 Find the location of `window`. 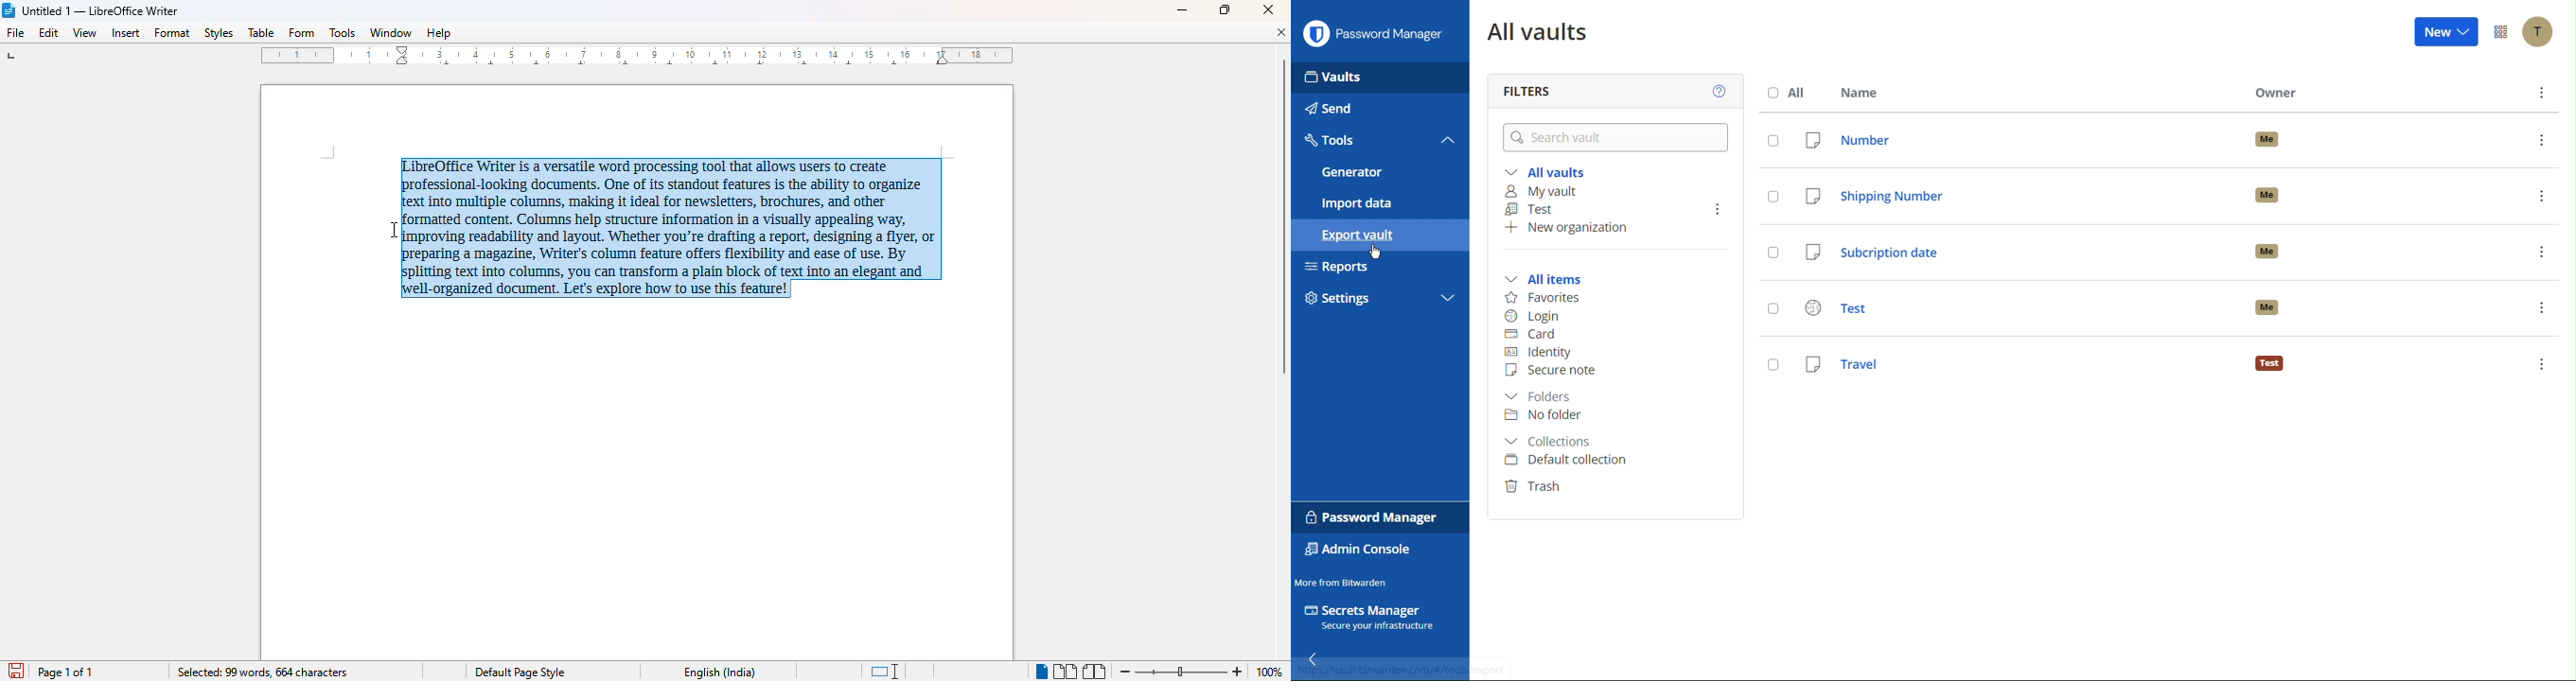

window is located at coordinates (391, 32).